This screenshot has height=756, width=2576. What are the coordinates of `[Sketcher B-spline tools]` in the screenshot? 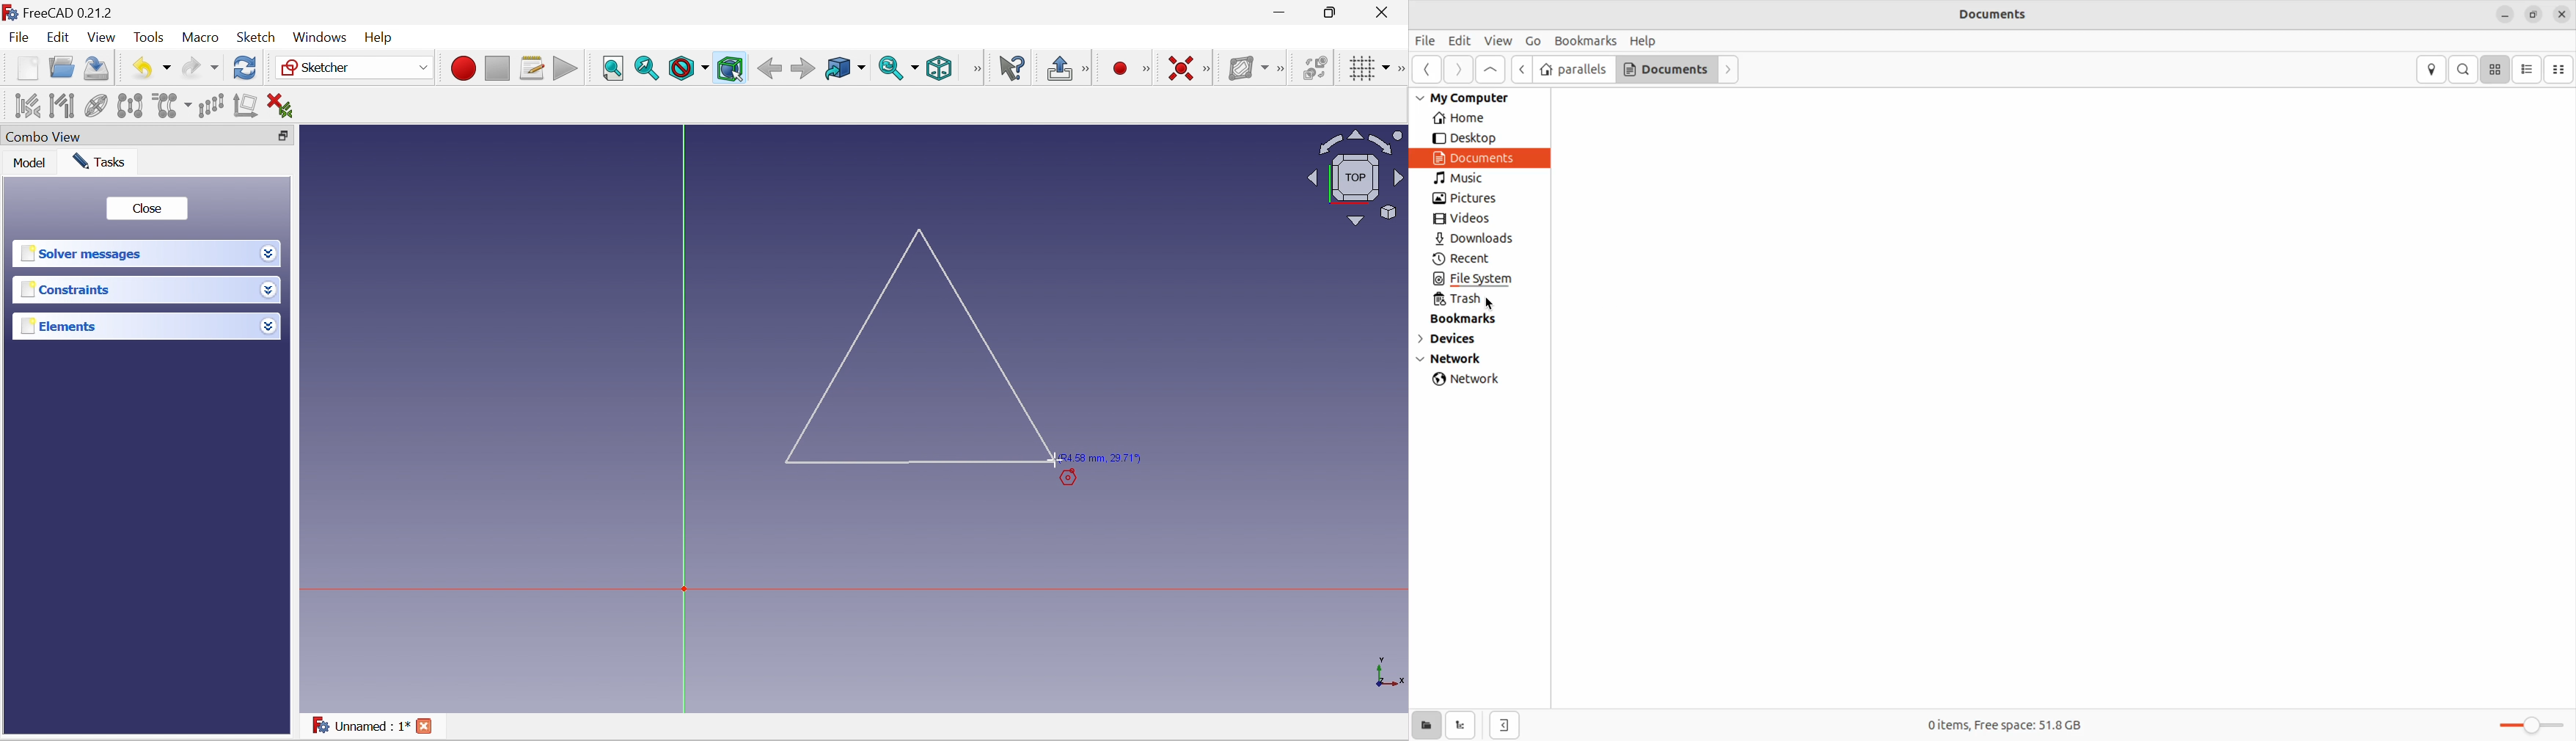 It's located at (1284, 69).